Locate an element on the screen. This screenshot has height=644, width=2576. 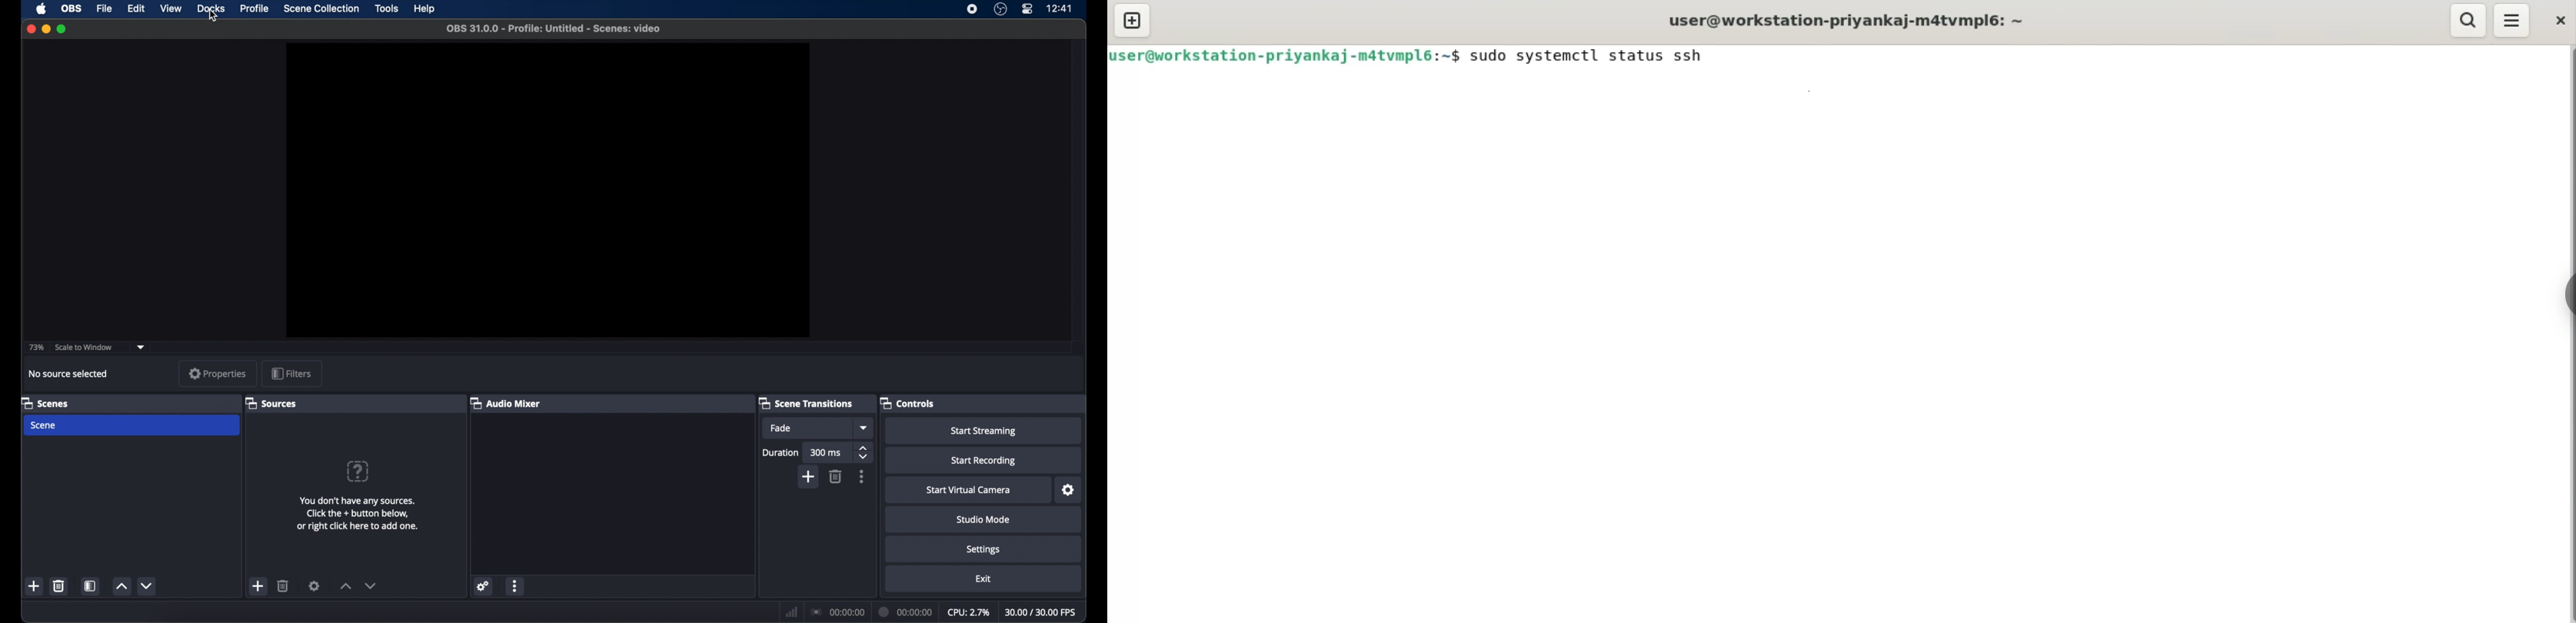
73% is located at coordinates (36, 348).